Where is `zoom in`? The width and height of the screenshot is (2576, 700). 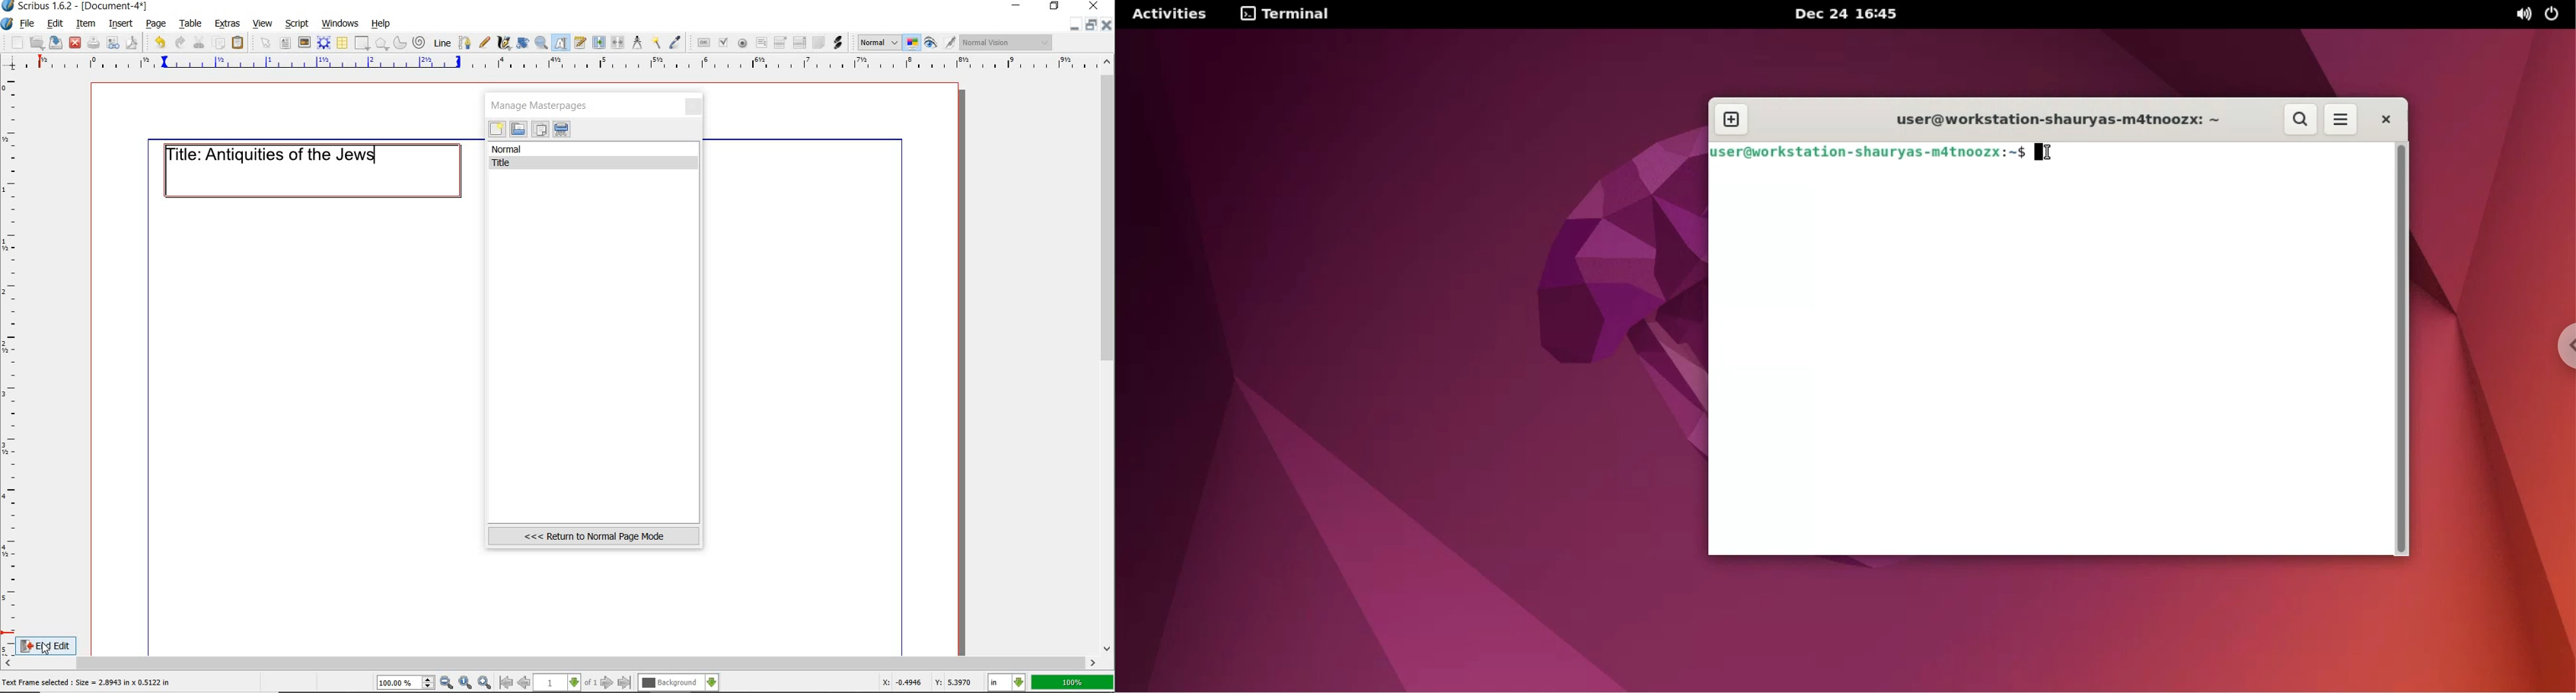
zoom in is located at coordinates (484, 682).